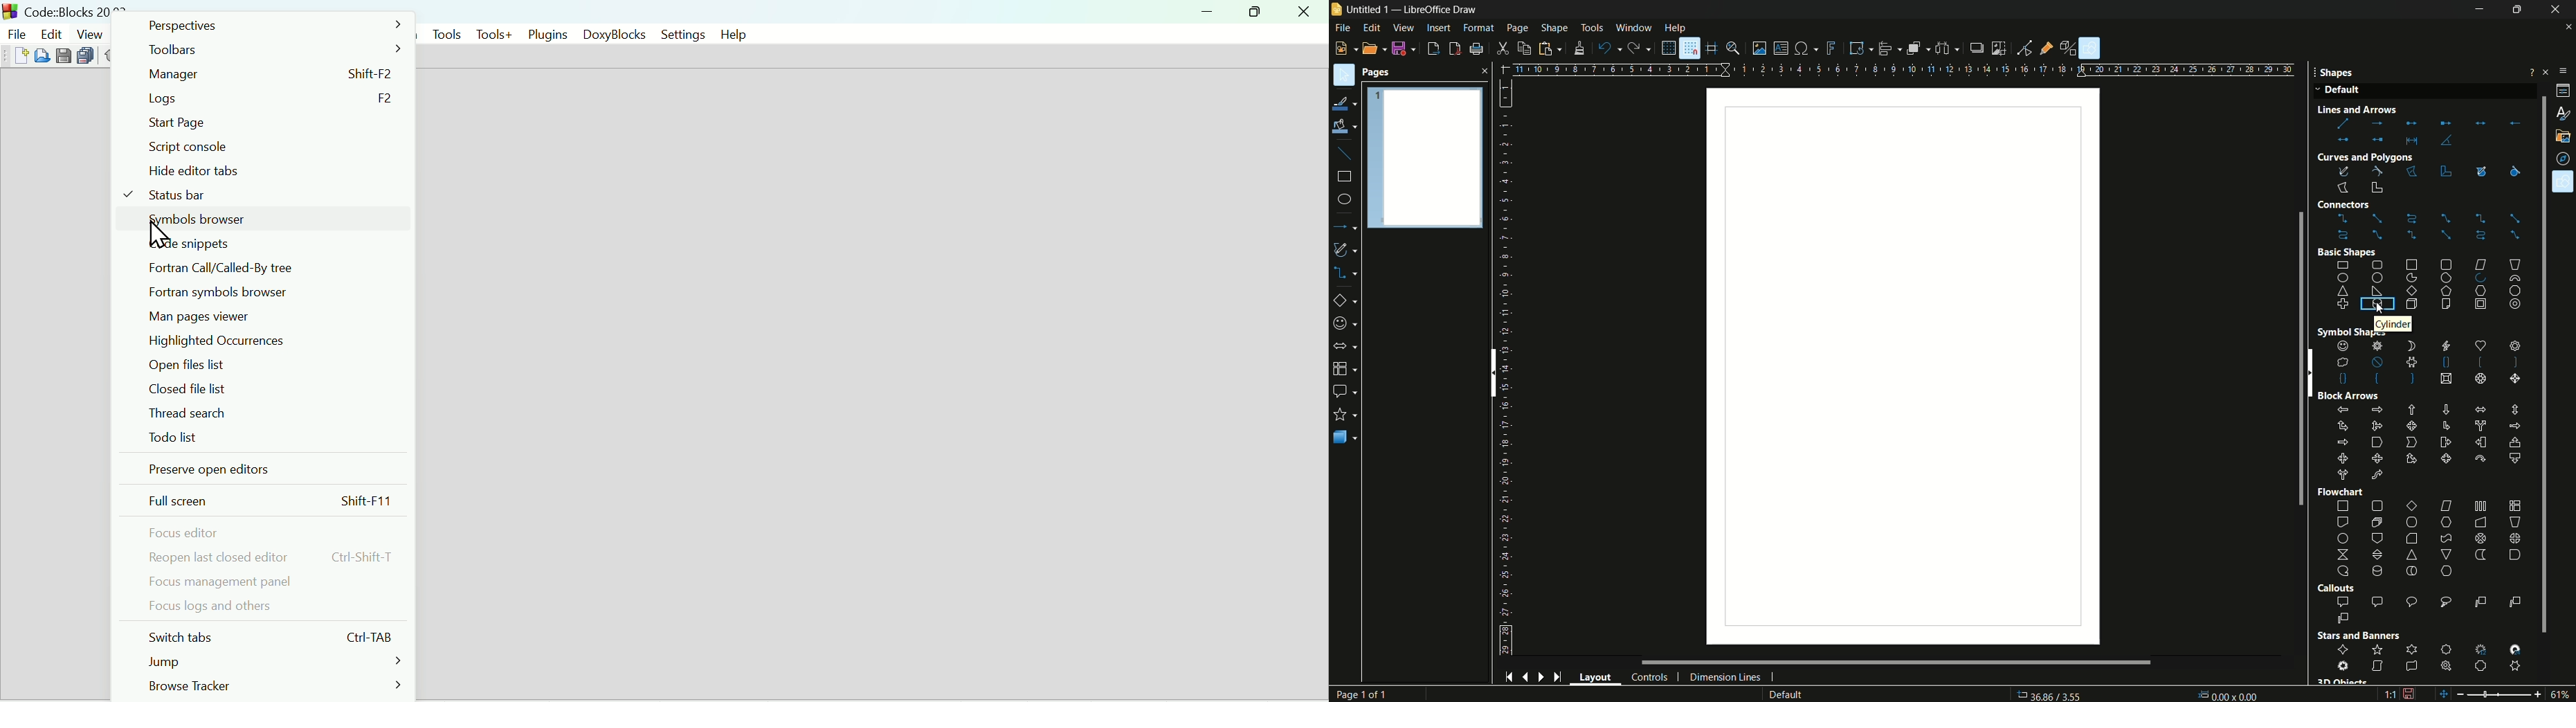 Image resolution: width=2576 pixels, height=728 pixels. I want to click on gallery, so click(2565, 136).